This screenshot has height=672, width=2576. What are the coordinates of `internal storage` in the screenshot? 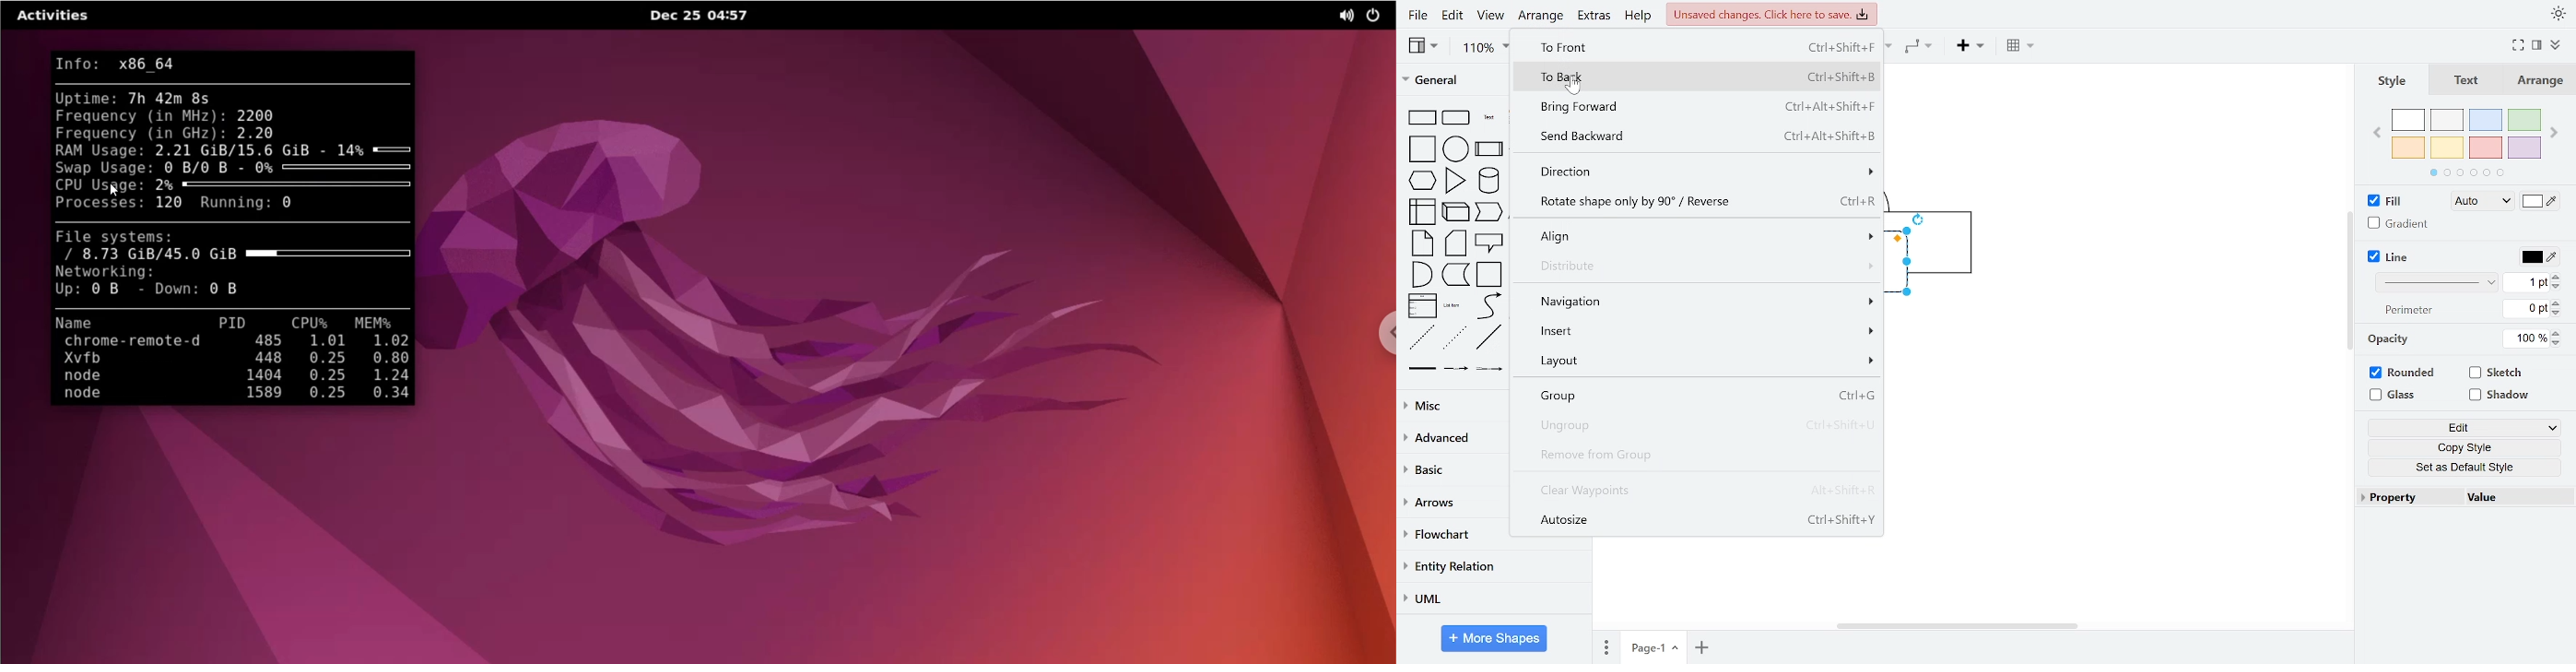 It's located at (1424, 212).